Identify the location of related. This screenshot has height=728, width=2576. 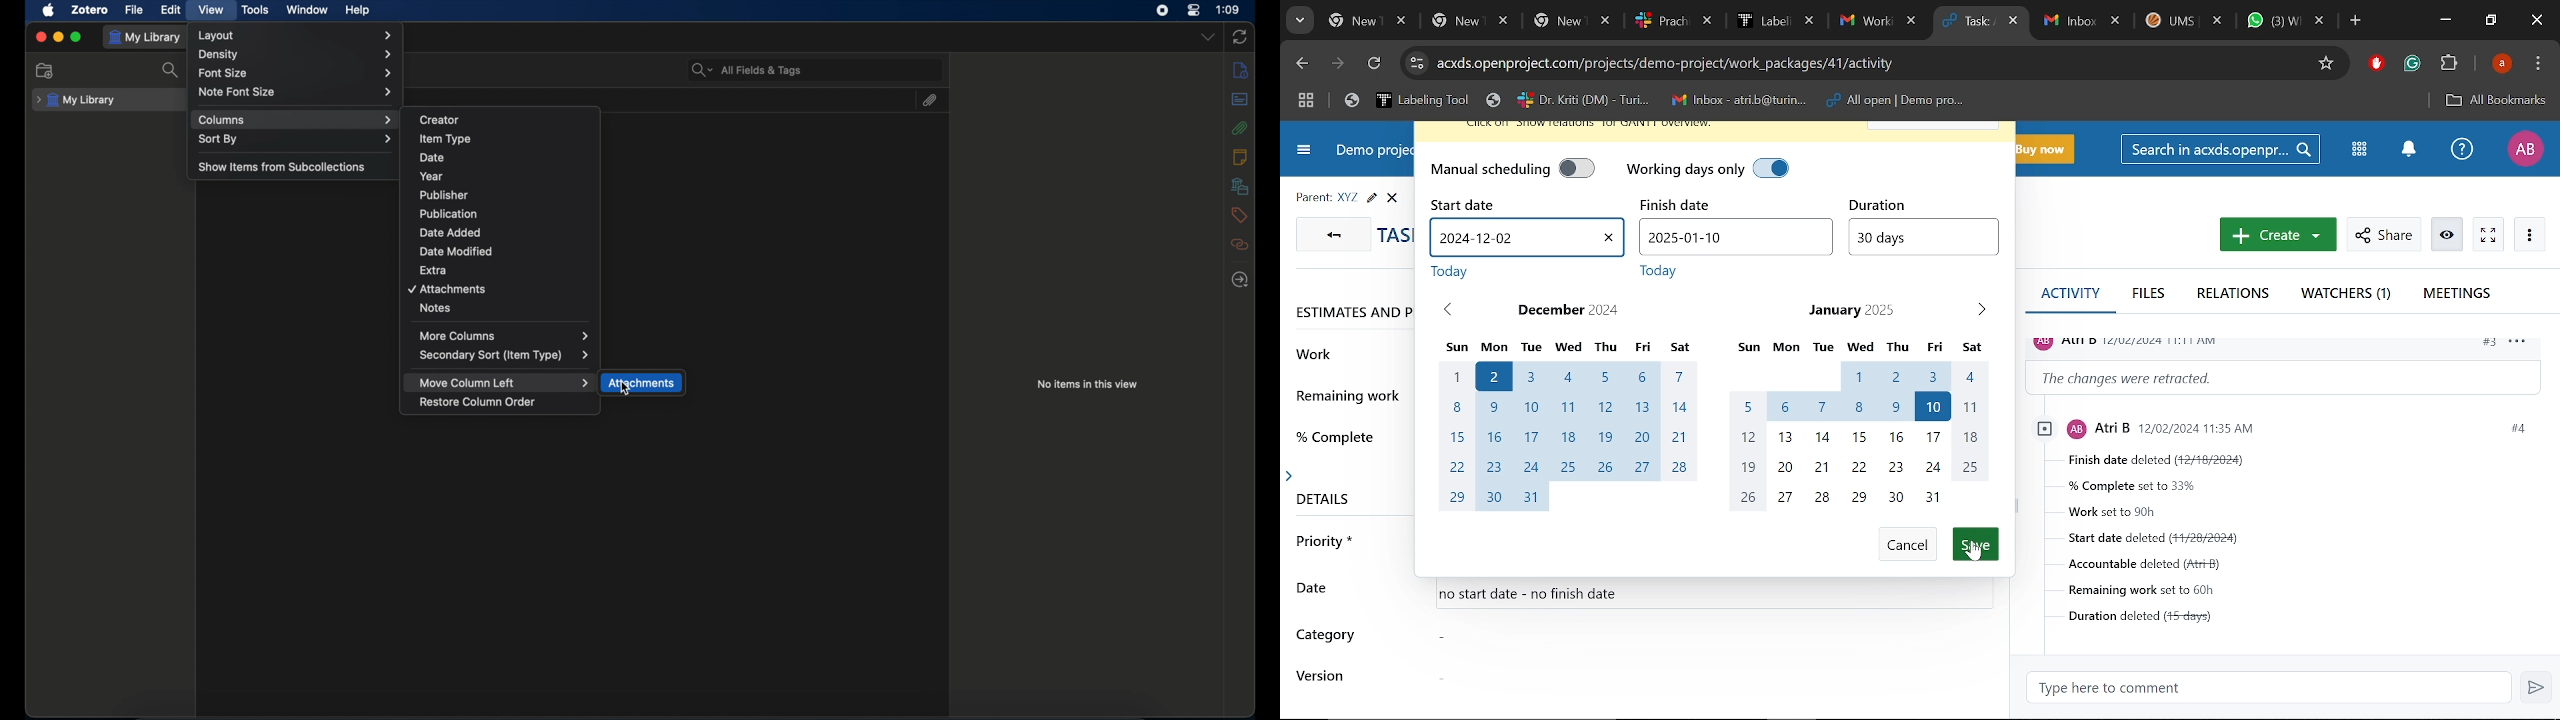
(1239, 244).